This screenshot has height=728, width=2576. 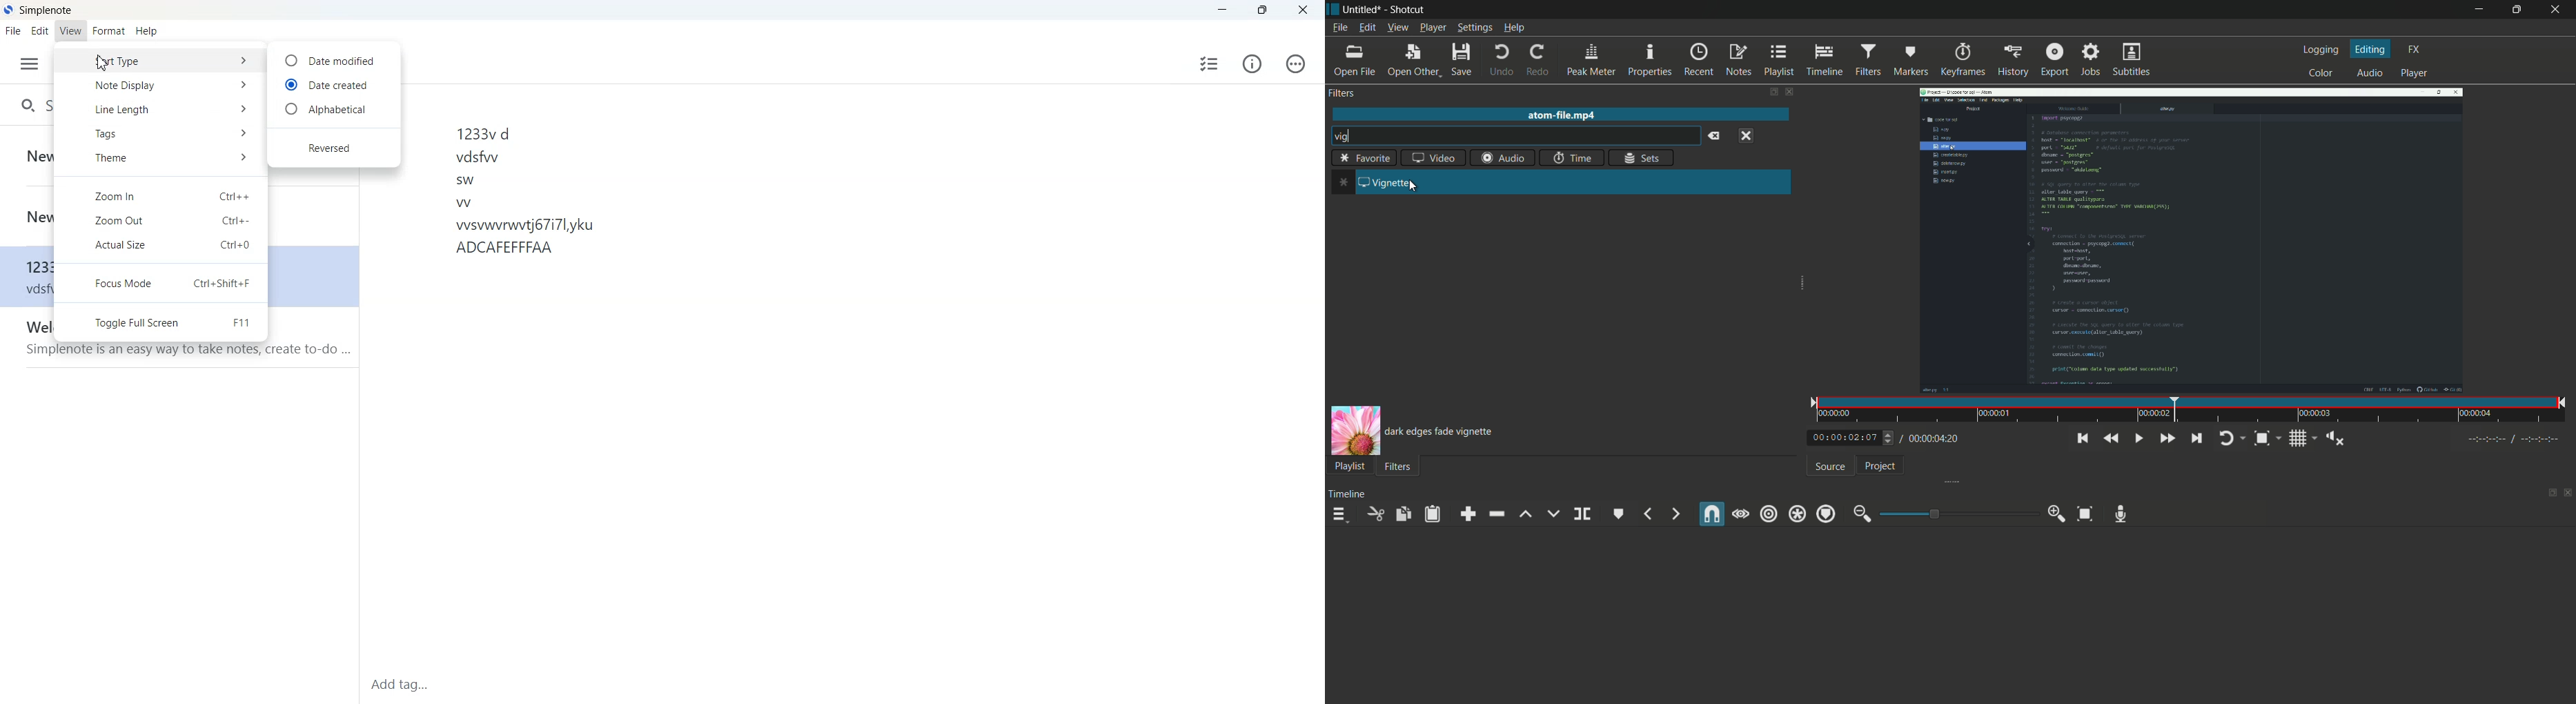 What do you see at coordinates (2519, 10) in the screenshot?
I see `maximize` at bounding box center [2519, 10].